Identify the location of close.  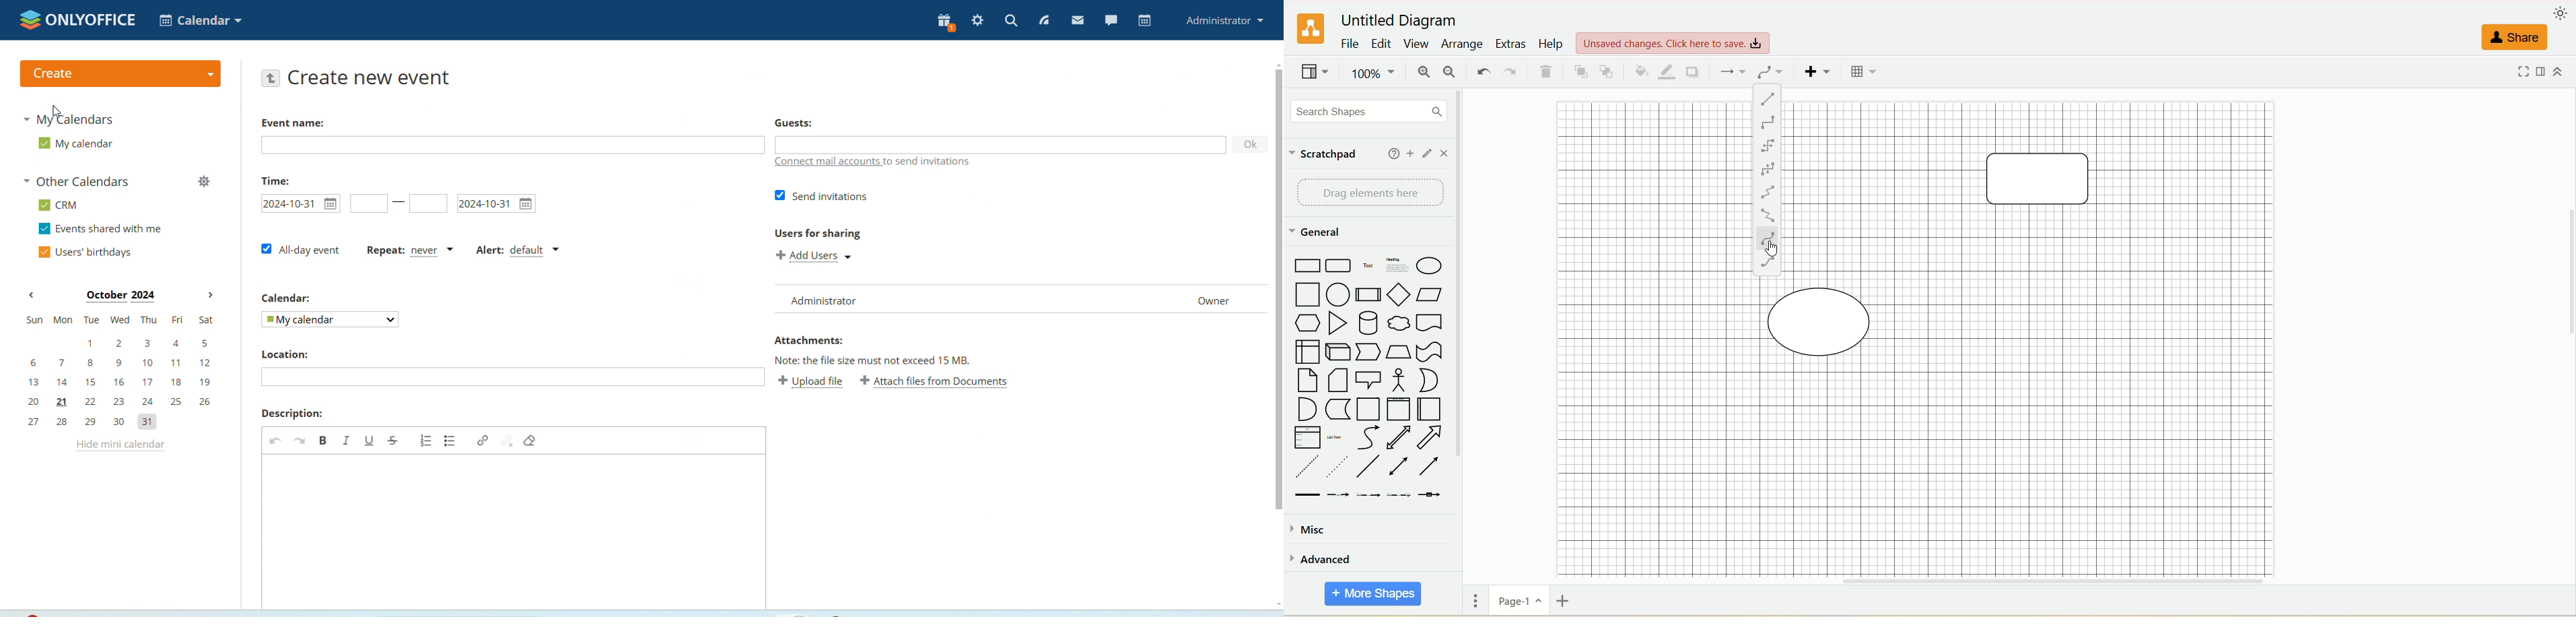
(1446, 153).